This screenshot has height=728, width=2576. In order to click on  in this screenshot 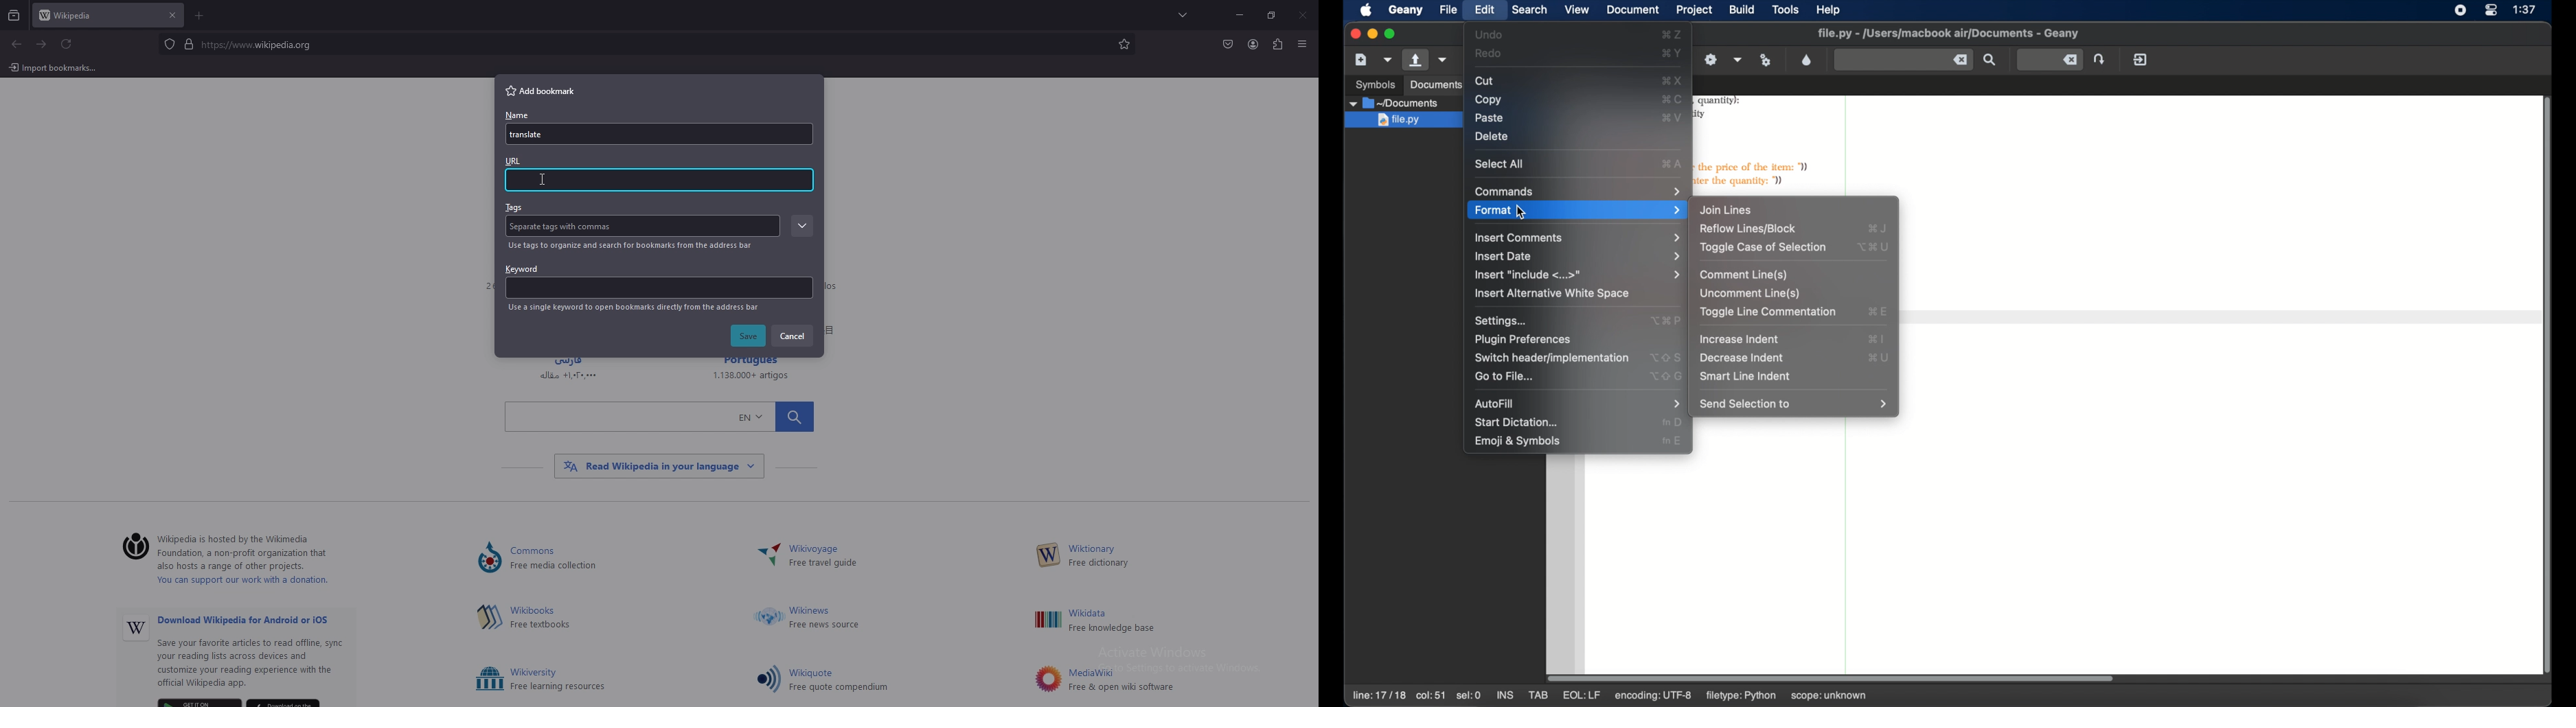, I will do `click(769, 618)`.